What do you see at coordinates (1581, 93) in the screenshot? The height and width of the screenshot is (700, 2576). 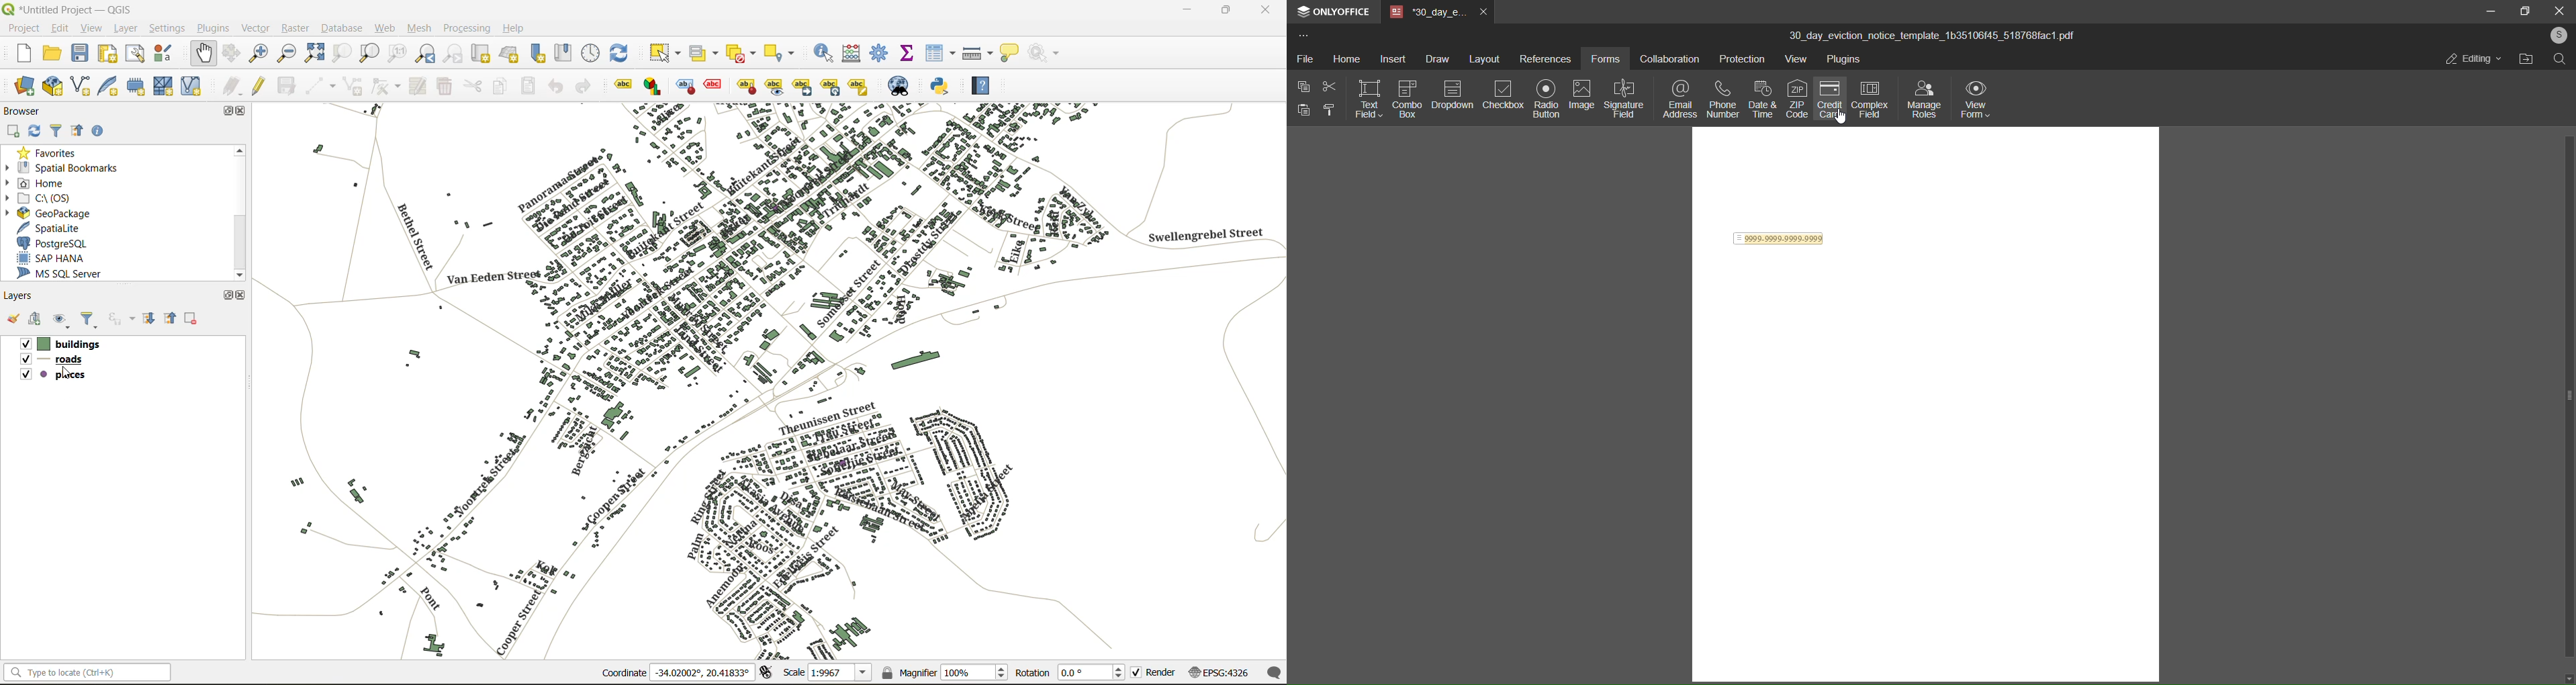 I see `image` at bounding box center [1581, 93].